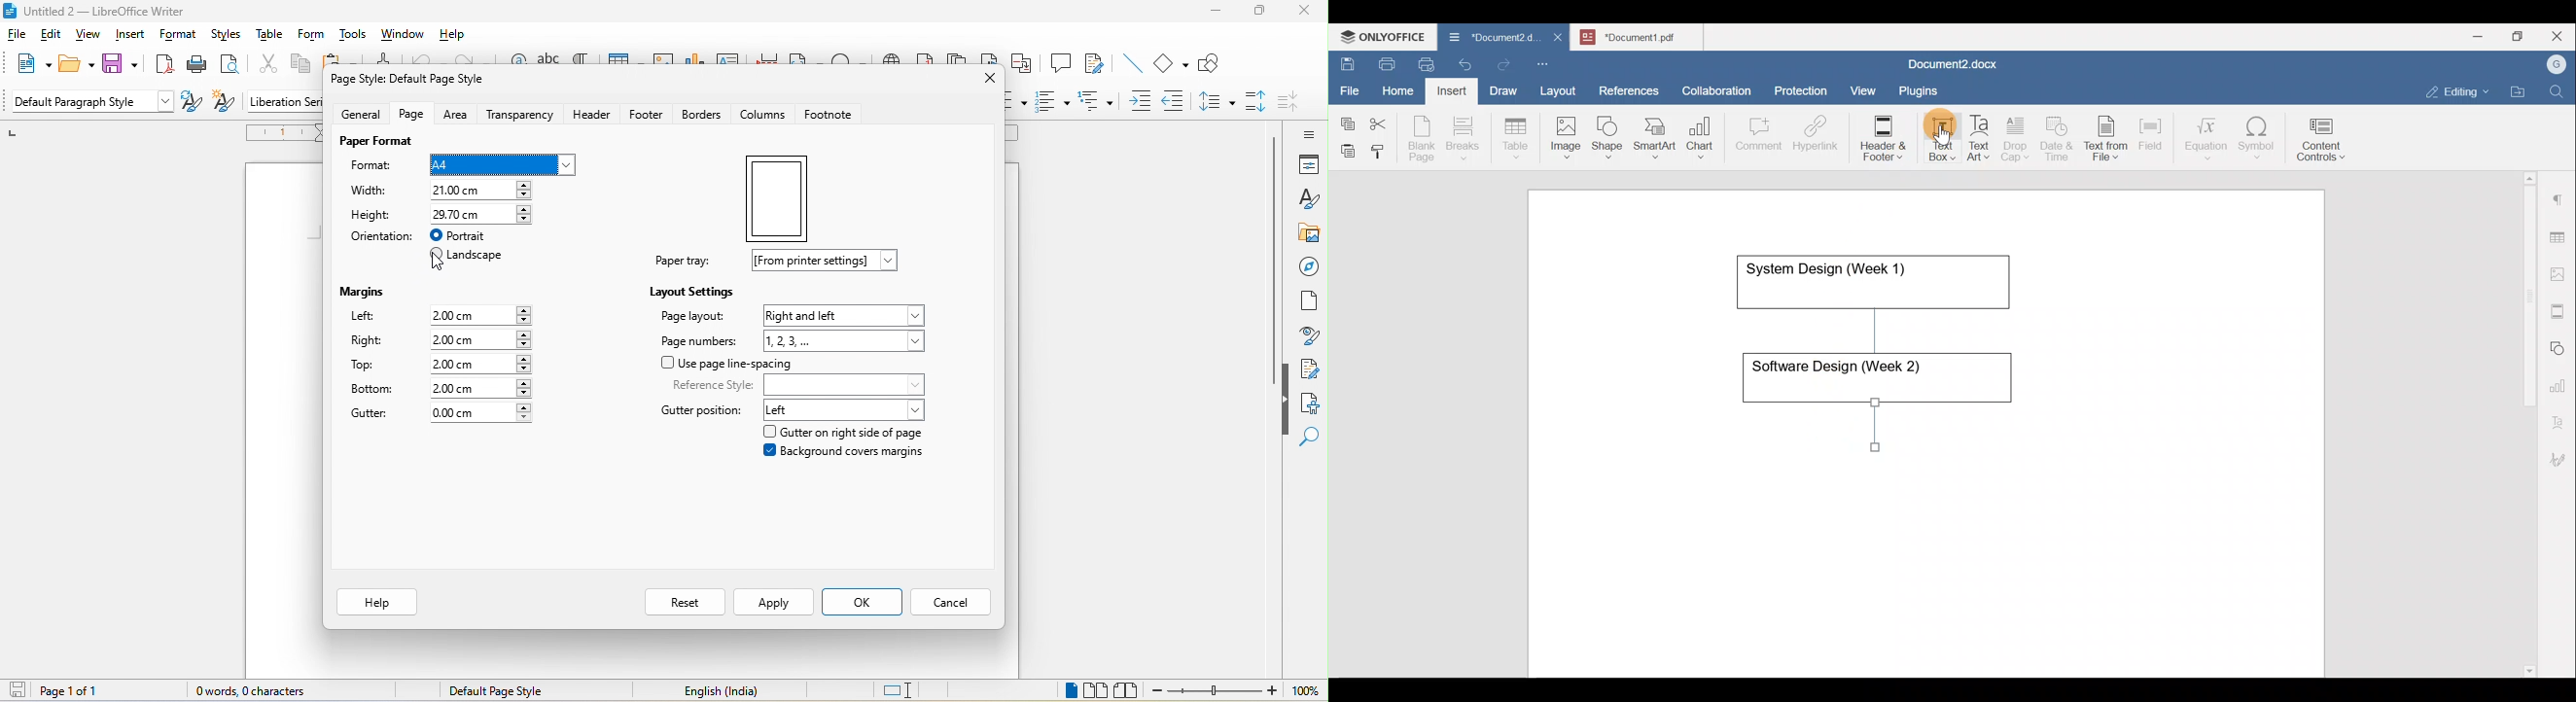 The height and width of the screenshot is (728, 2576). Describe the element at coordinates (508, 691) in the screenshot. I see `default page style` at that location.